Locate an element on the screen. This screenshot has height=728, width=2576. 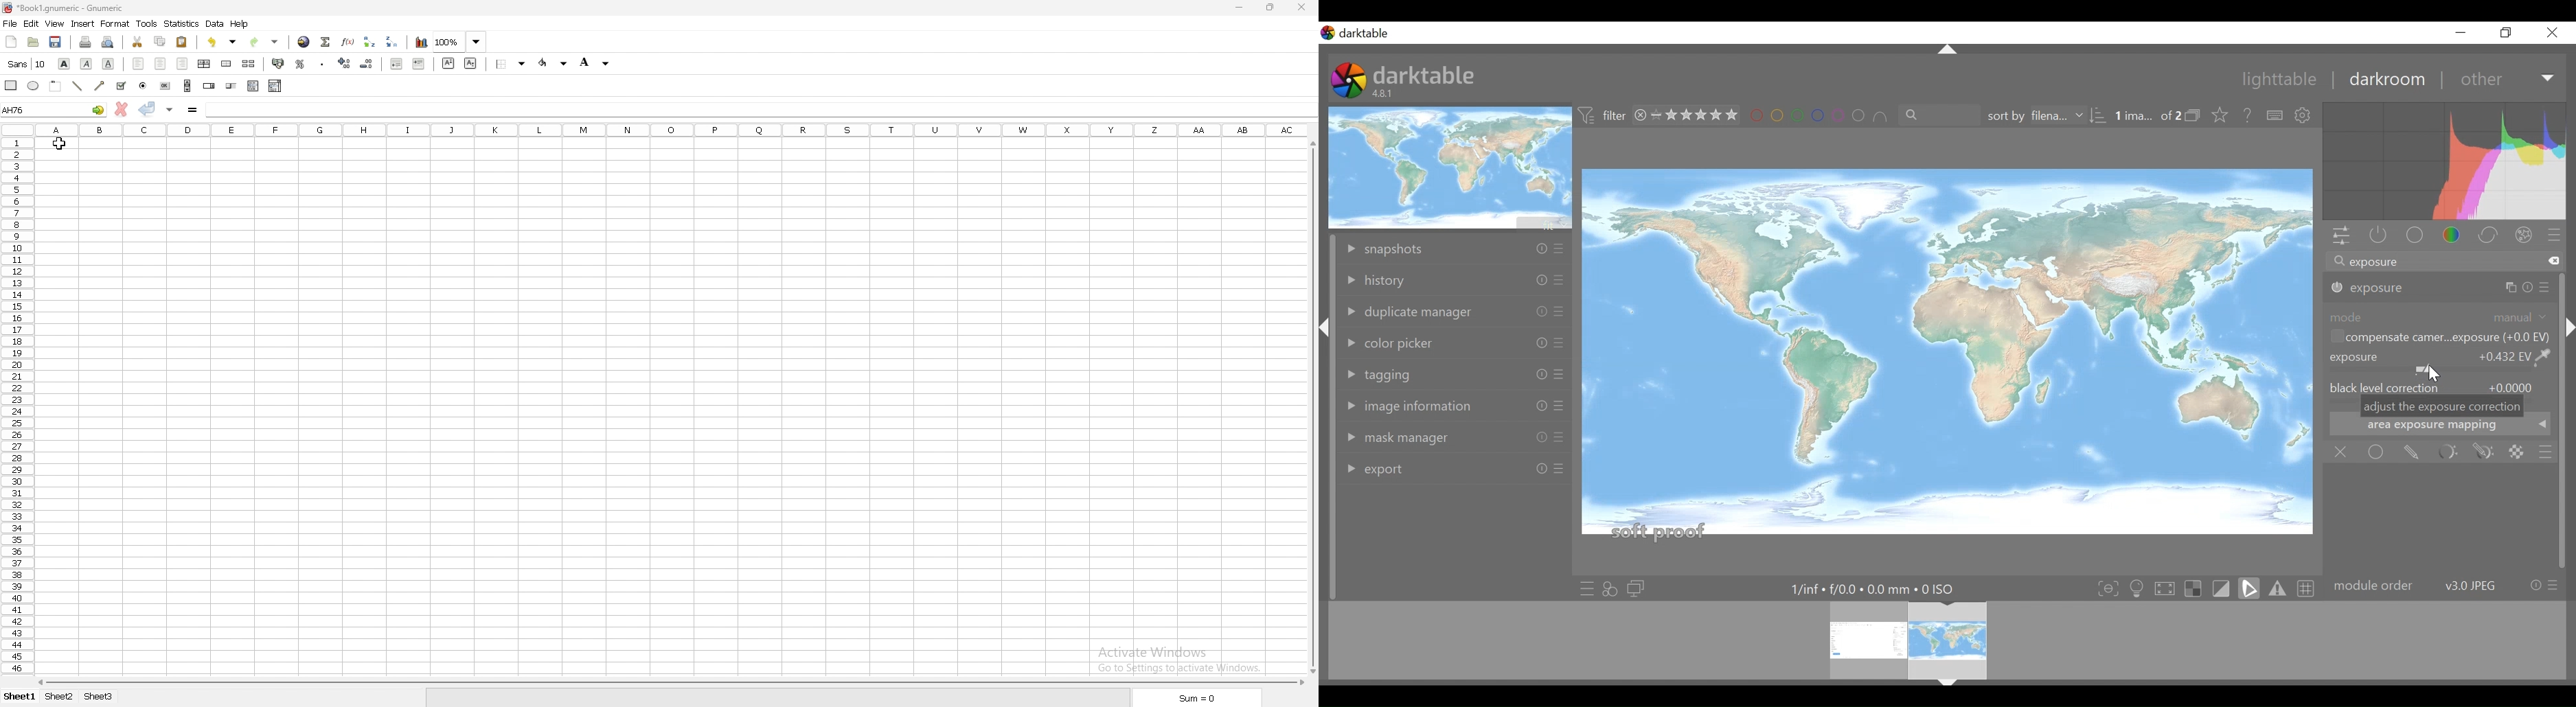
filter by text is located at coordinates (1933, 116).